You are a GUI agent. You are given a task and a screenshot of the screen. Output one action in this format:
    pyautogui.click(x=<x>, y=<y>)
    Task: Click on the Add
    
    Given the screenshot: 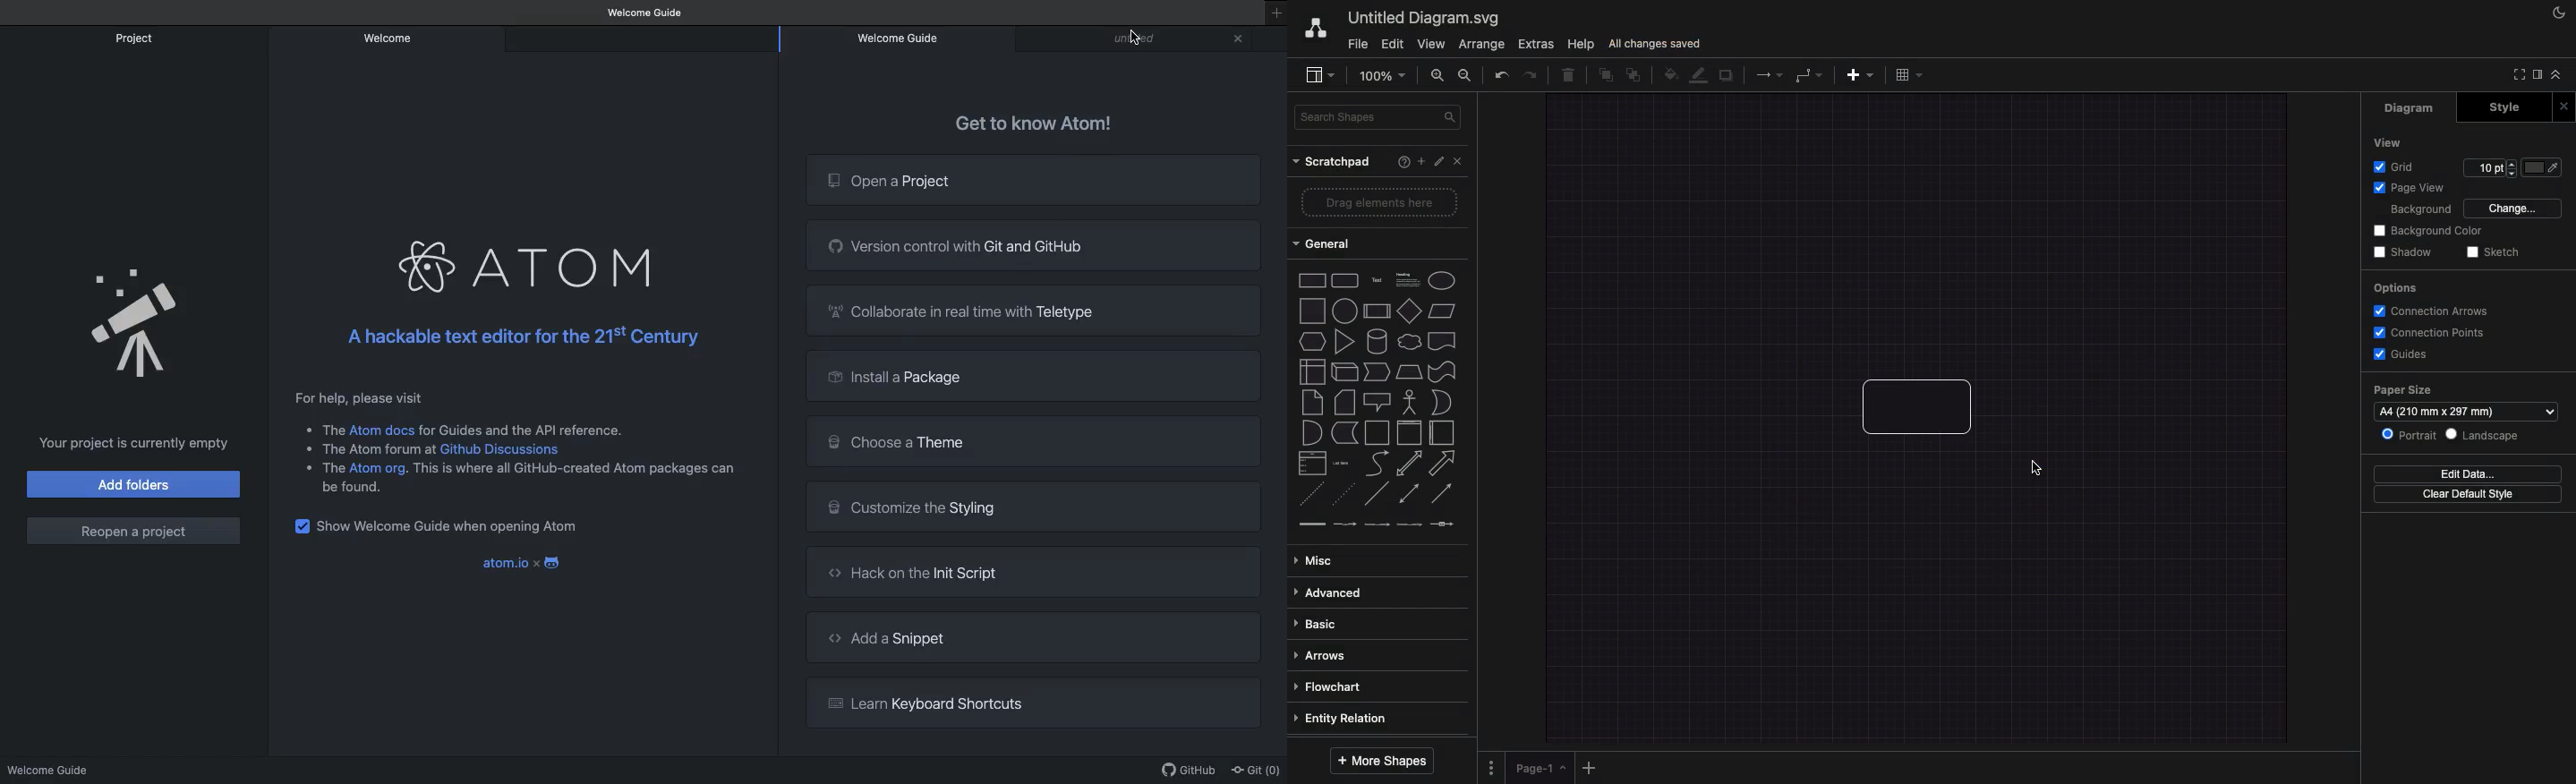 What is the action you would take?
    pyautogui.click(x=1588, y=767)
    